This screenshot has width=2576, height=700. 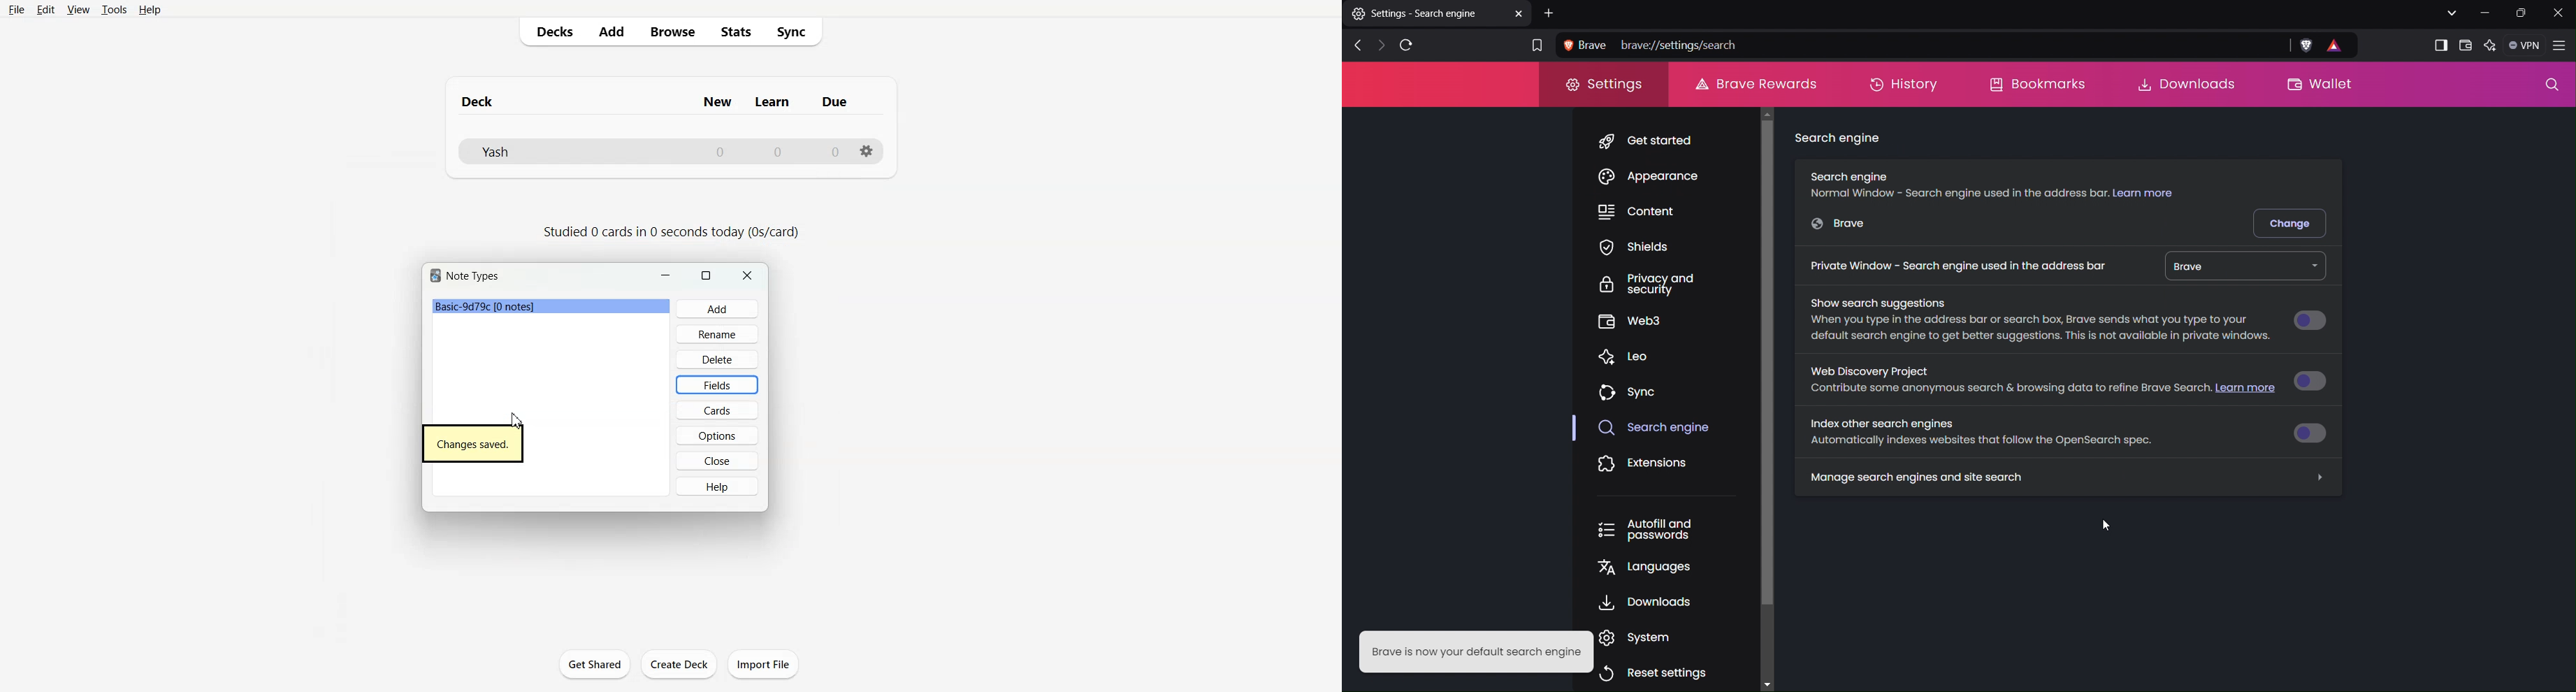 I want to click on Sync, so click(x=796, y=32).